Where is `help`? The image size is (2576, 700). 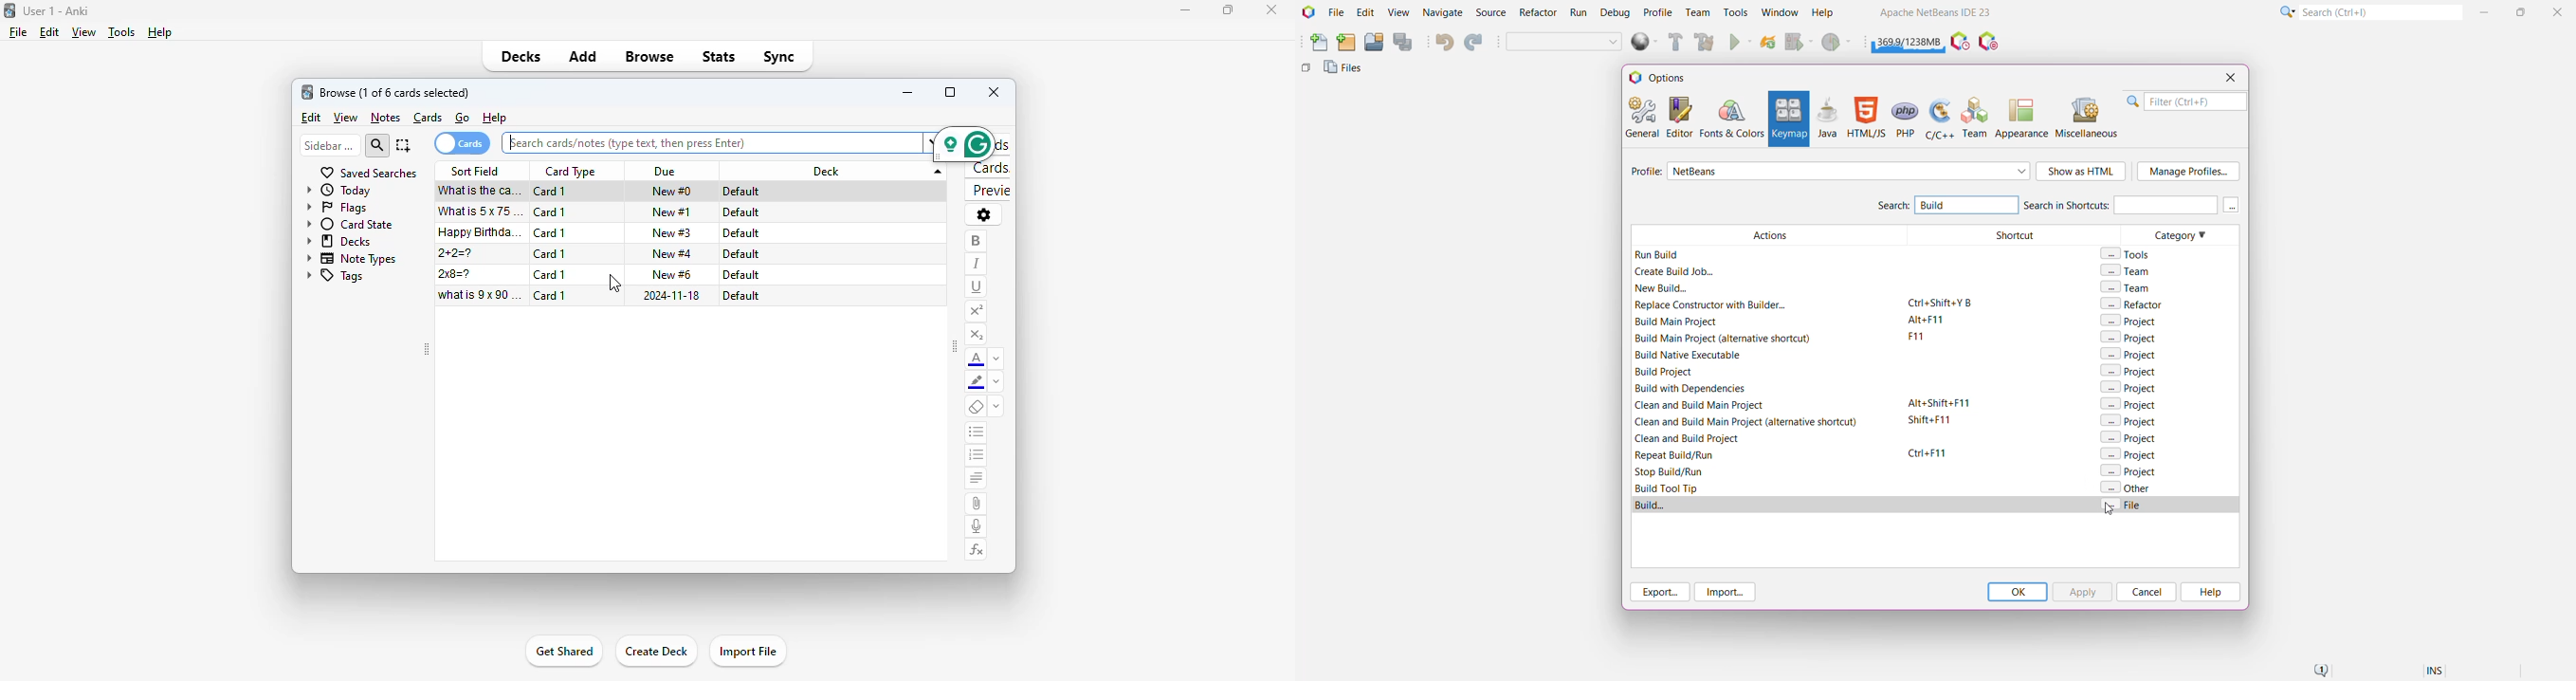 help is located at coordinates (159, 32).